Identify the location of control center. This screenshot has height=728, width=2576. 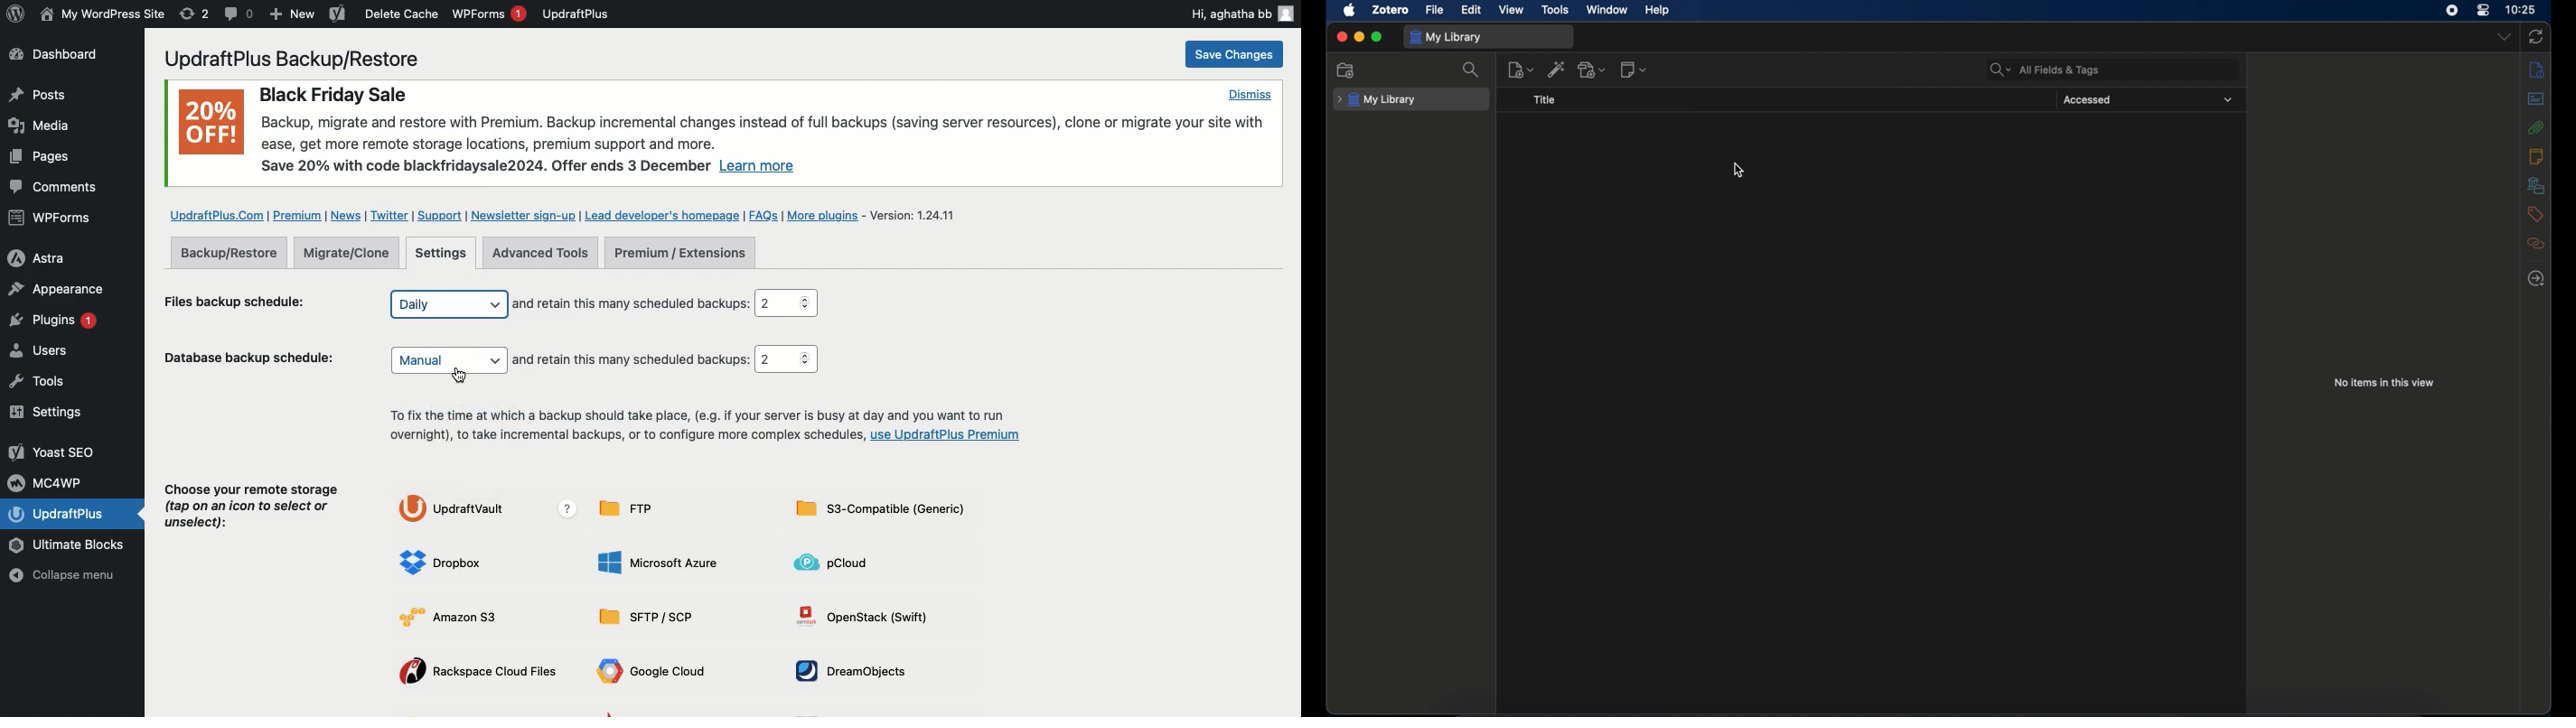
(2482, 10).